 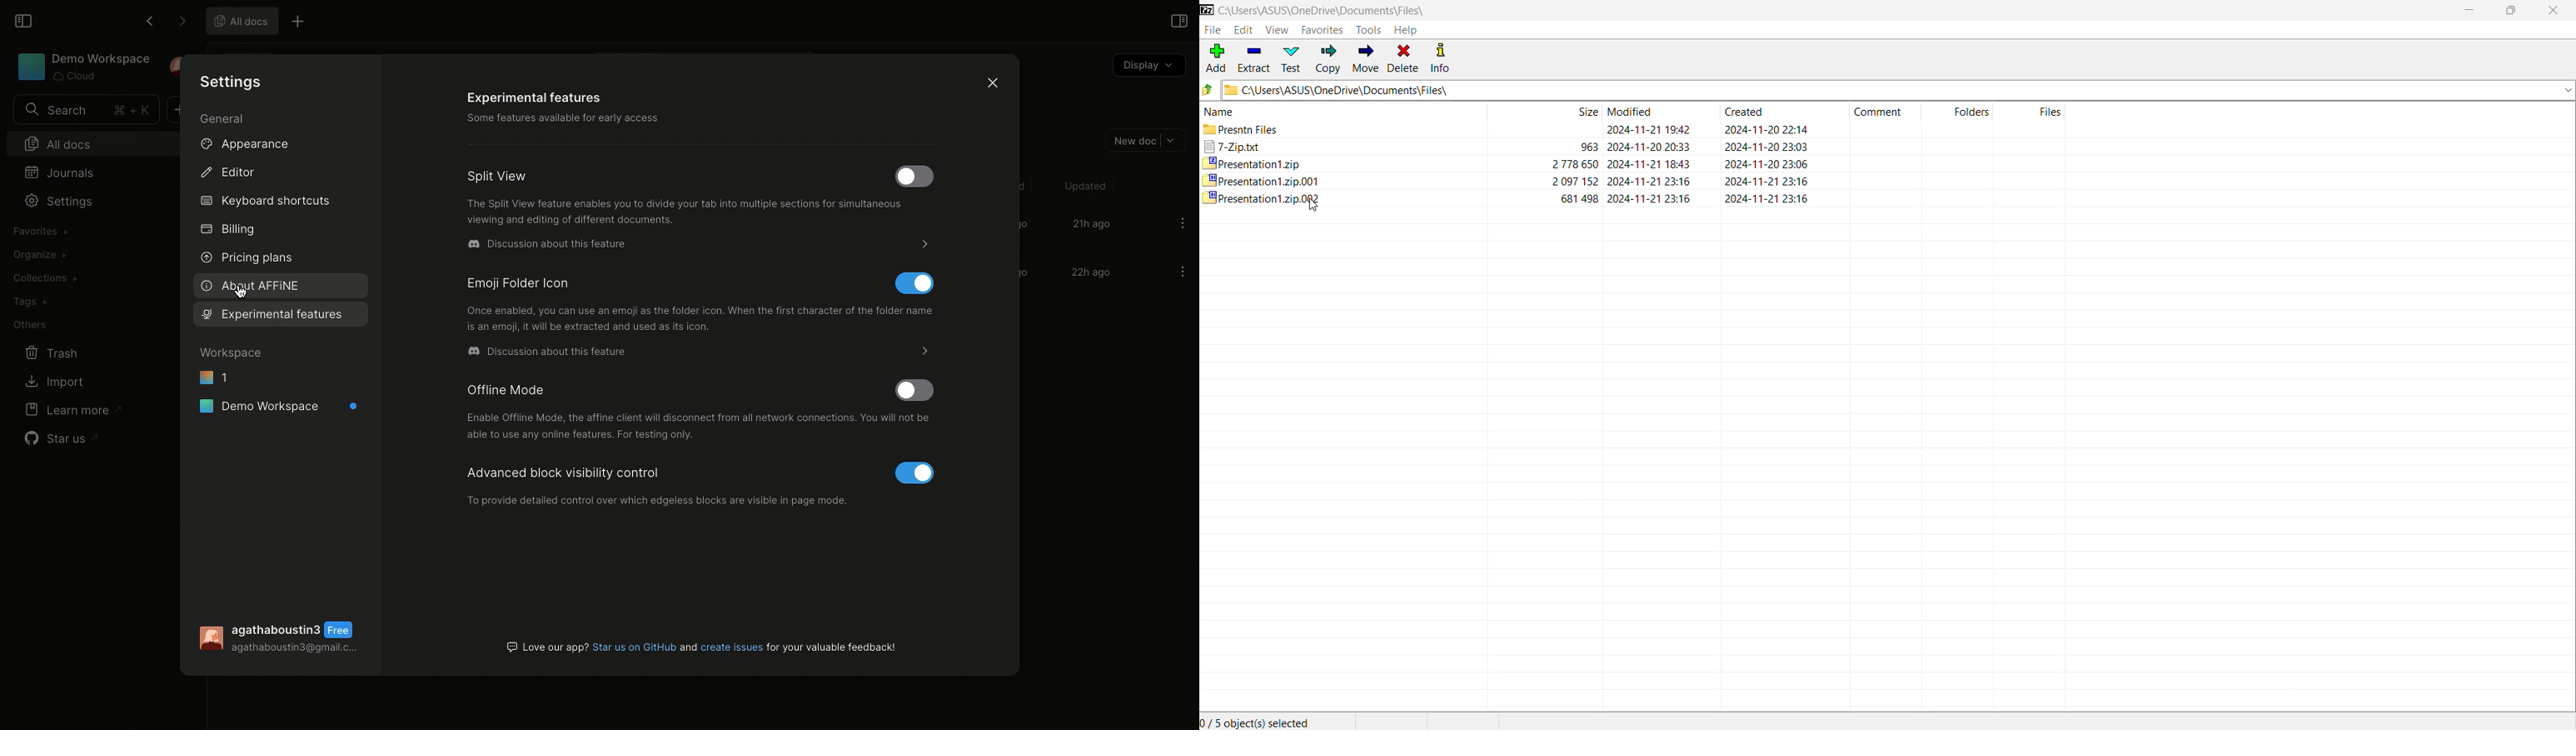 What do you see at coordinates (2511, 10) in the screenshot?
I see `Restore Down` at bounding box center [2511, 10].